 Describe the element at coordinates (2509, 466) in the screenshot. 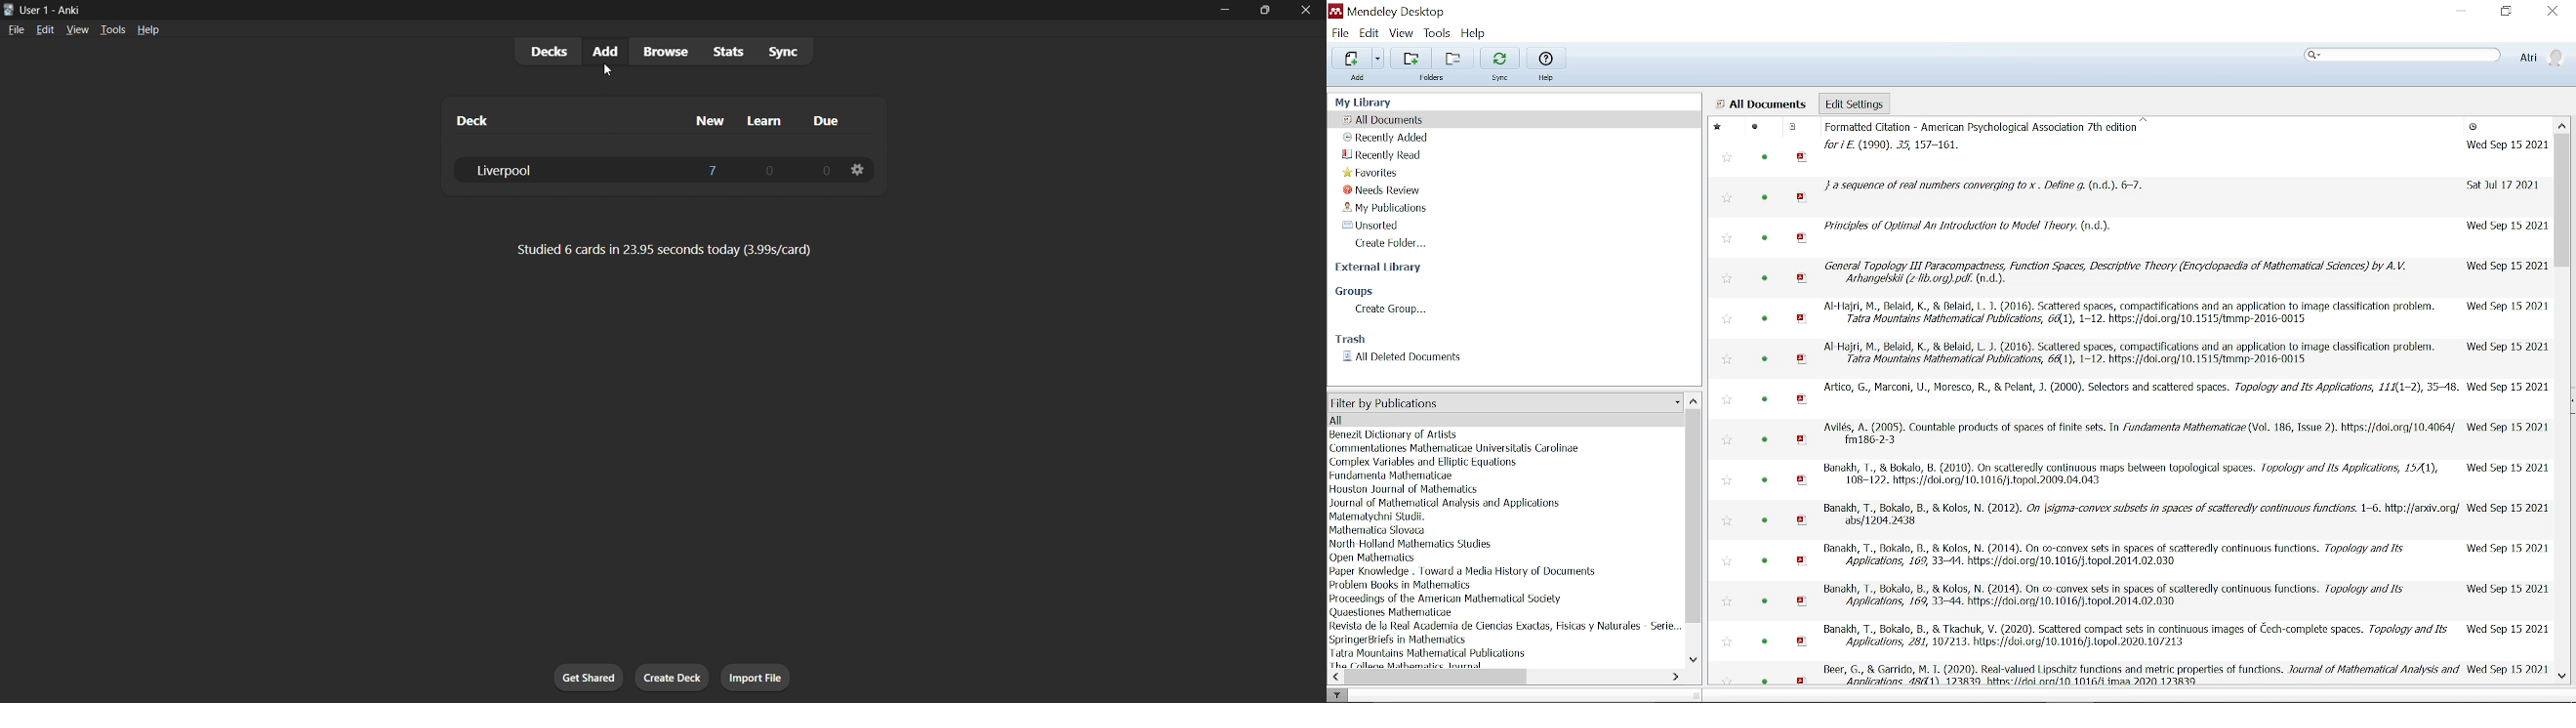

I see `date time` at that location.